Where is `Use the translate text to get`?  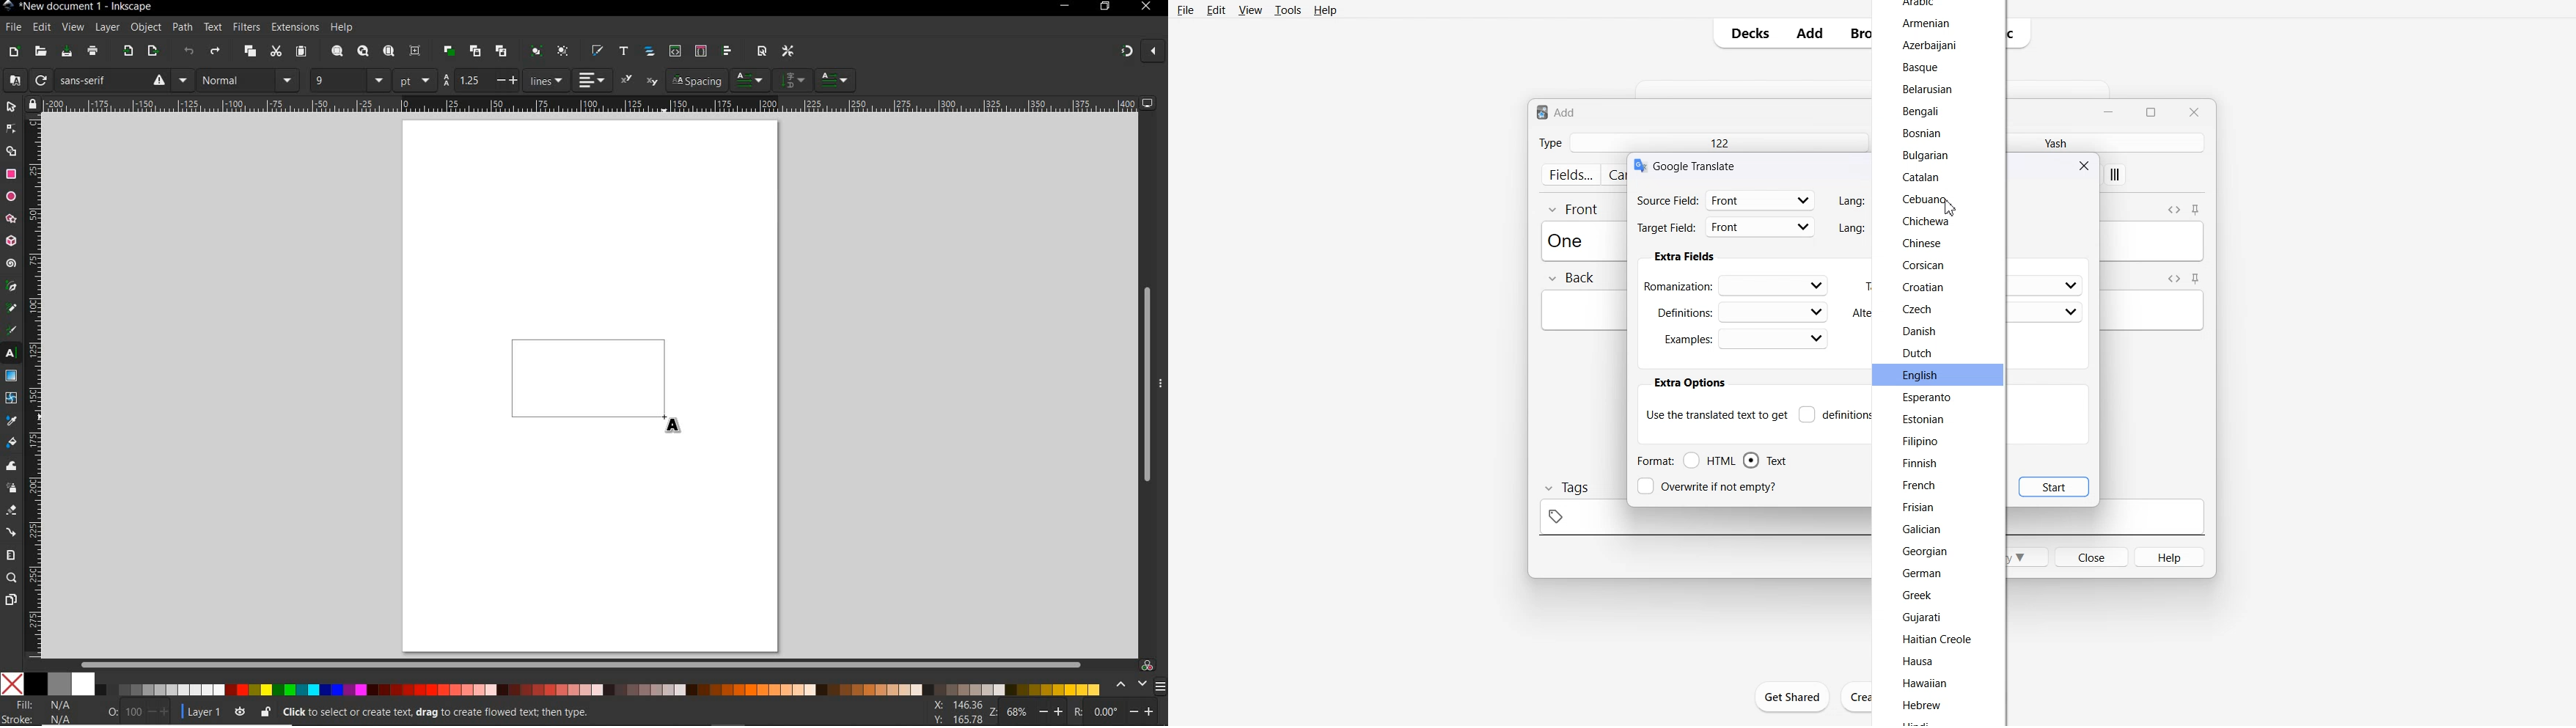
Use the translate text to get is located at coordinates (1717, 414).